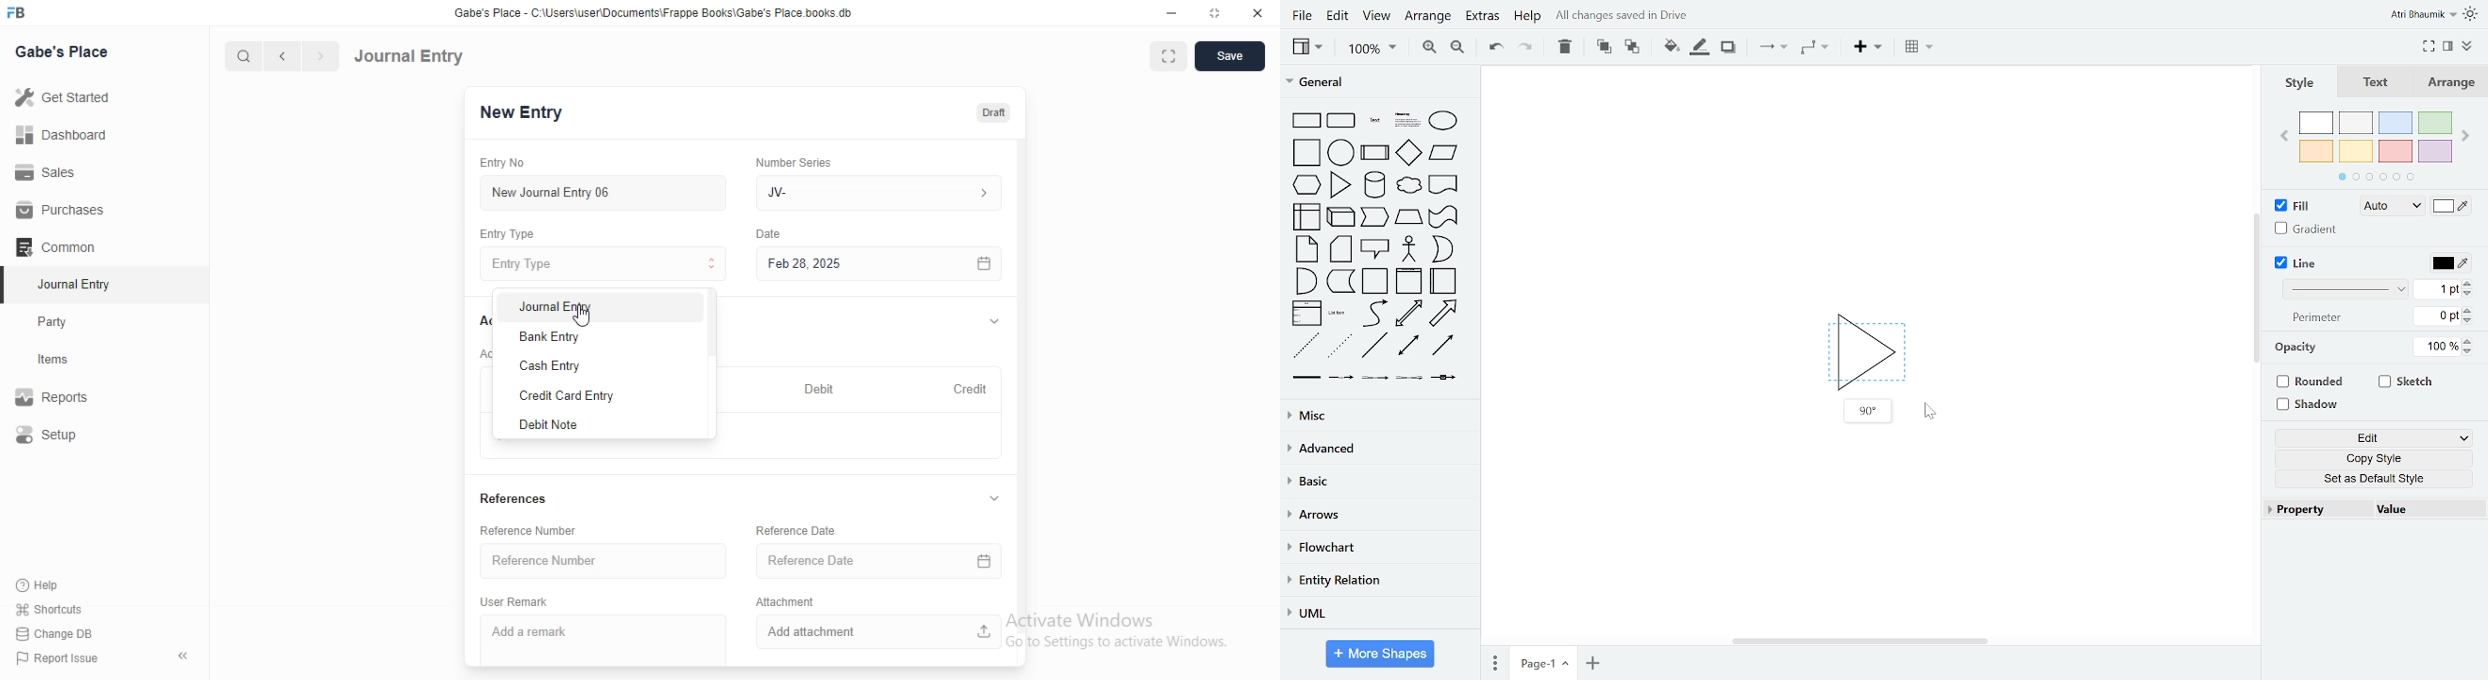 Image resolution: width=2492 pixels, height=700 pixels. I want to click on Common, so click(61, 247).